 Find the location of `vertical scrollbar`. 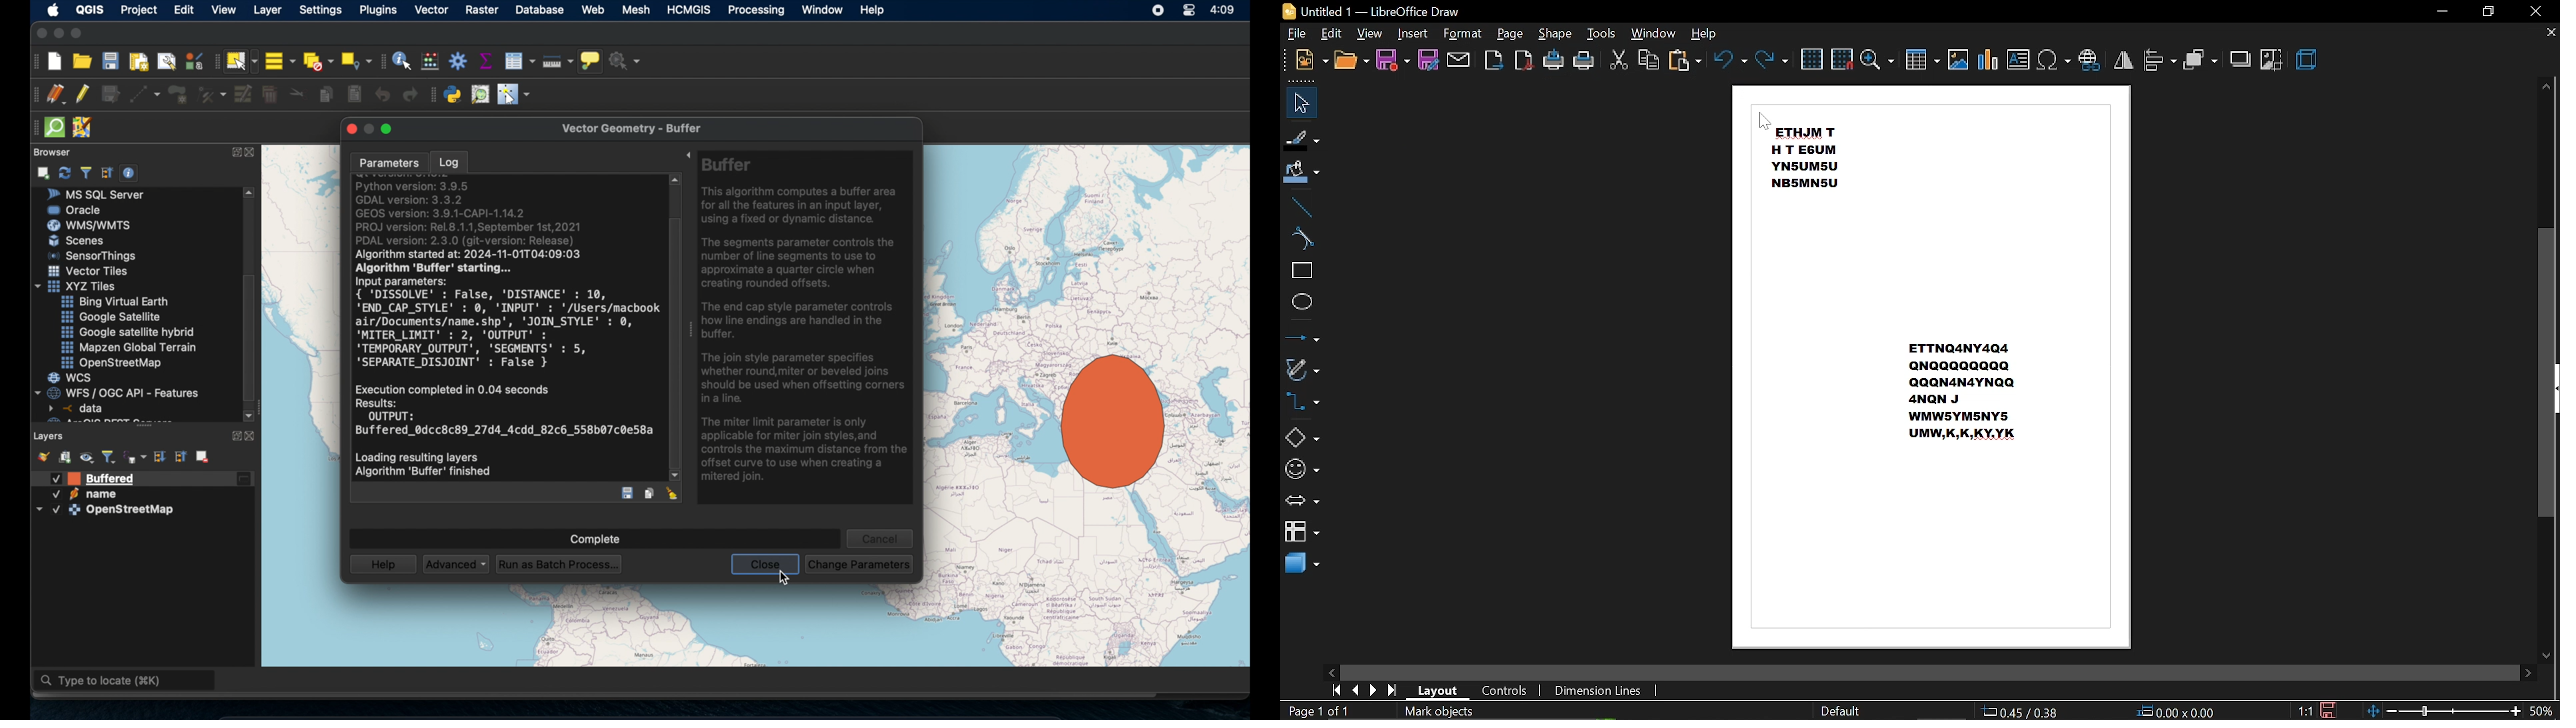

vertical scrollbar is located at coordinates (2547, 371).